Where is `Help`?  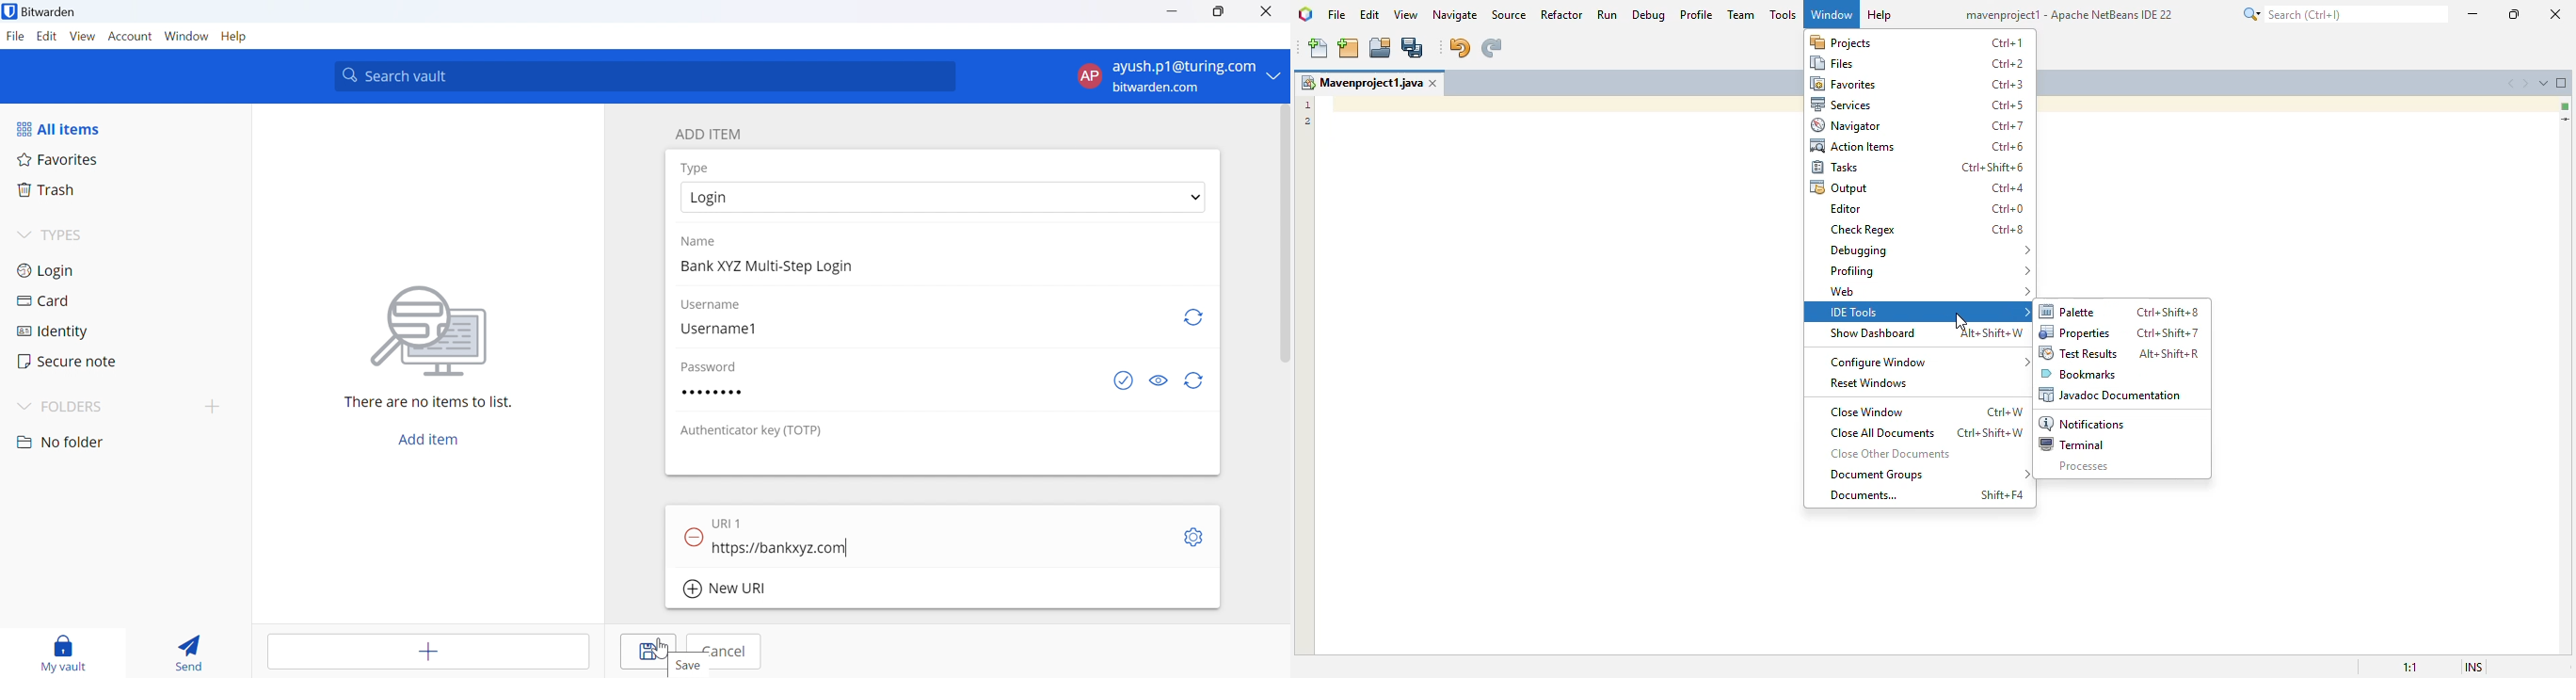 Help is located at coordinates (235, 38).